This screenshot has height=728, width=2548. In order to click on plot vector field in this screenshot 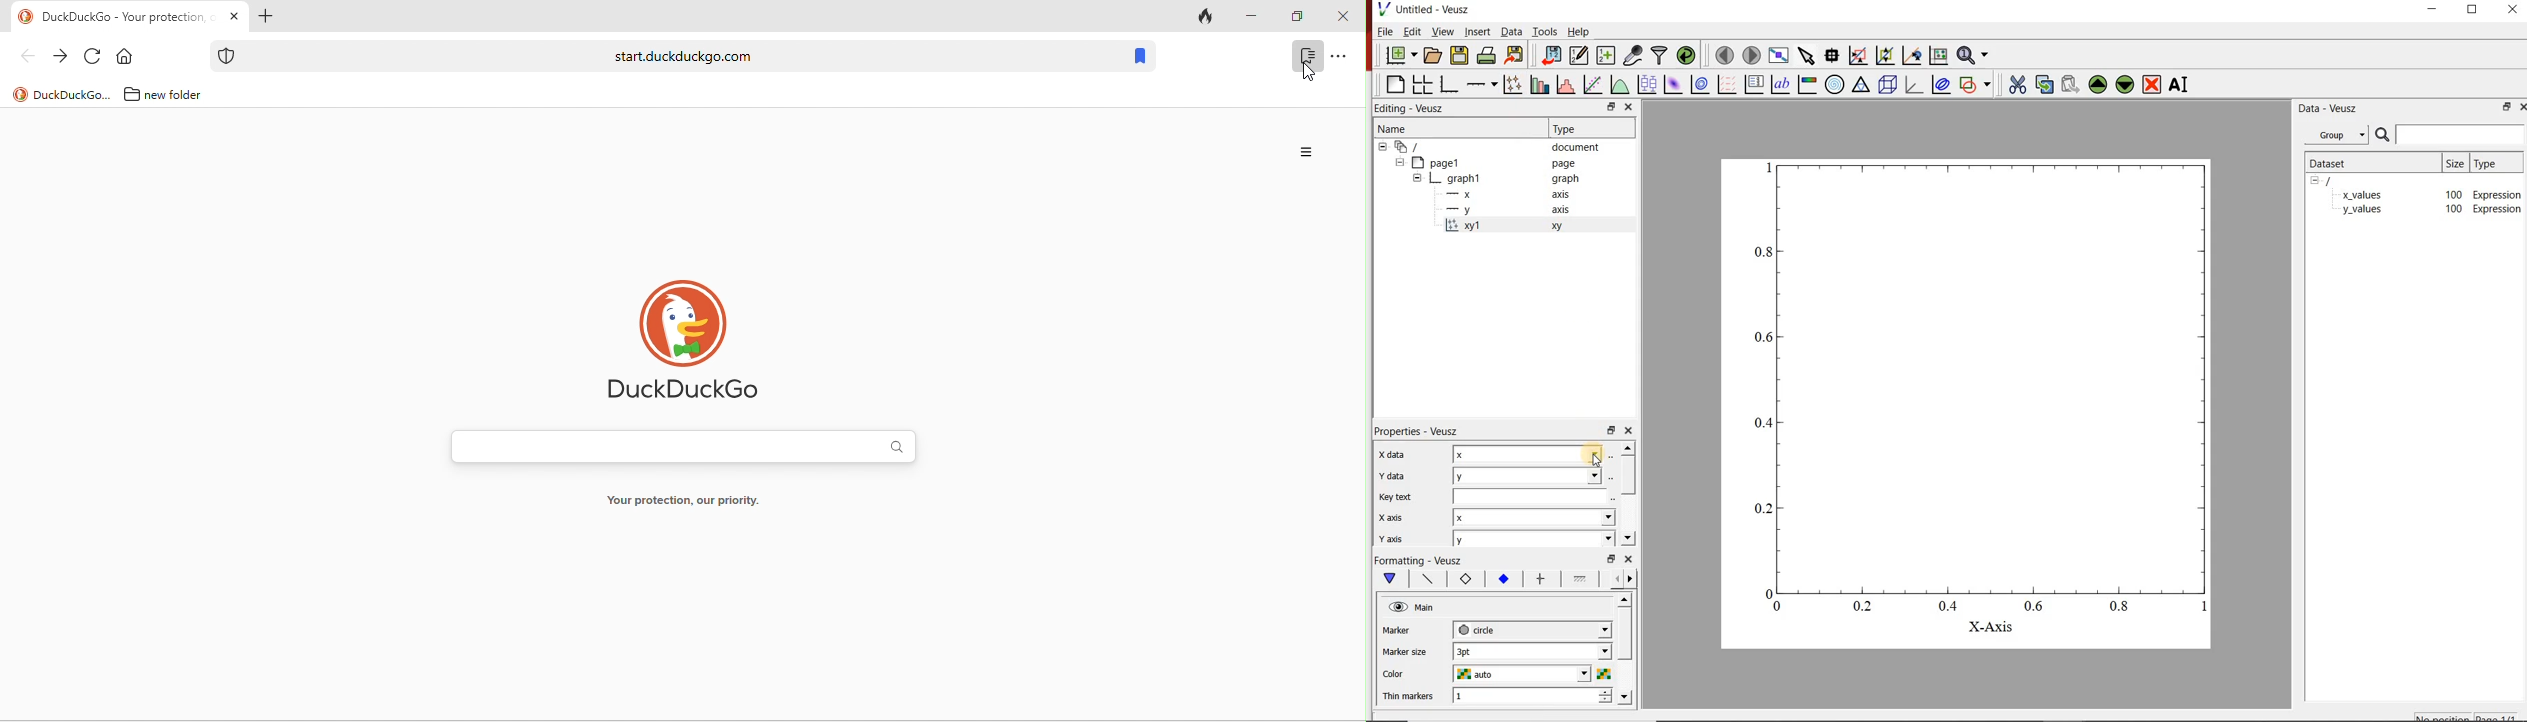, I will do `click(1727, 84)`.